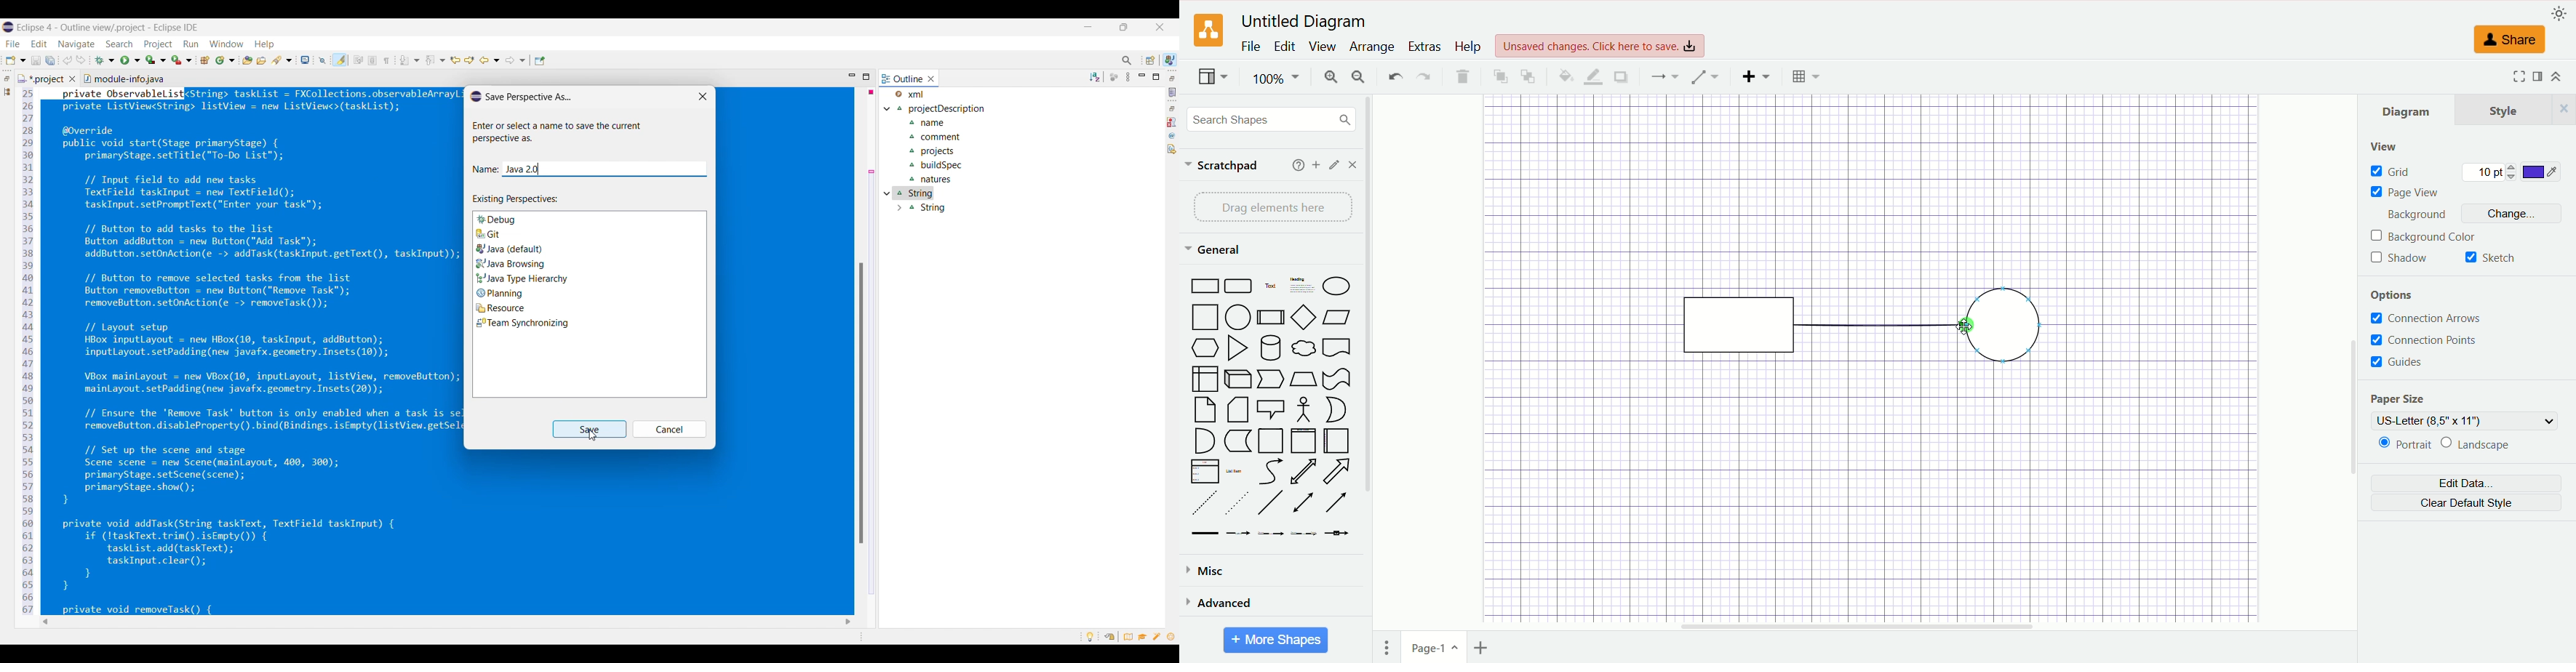 The height and width of the screenshot is (672, 2576). I want to click on 100%, so click(1277, 78).